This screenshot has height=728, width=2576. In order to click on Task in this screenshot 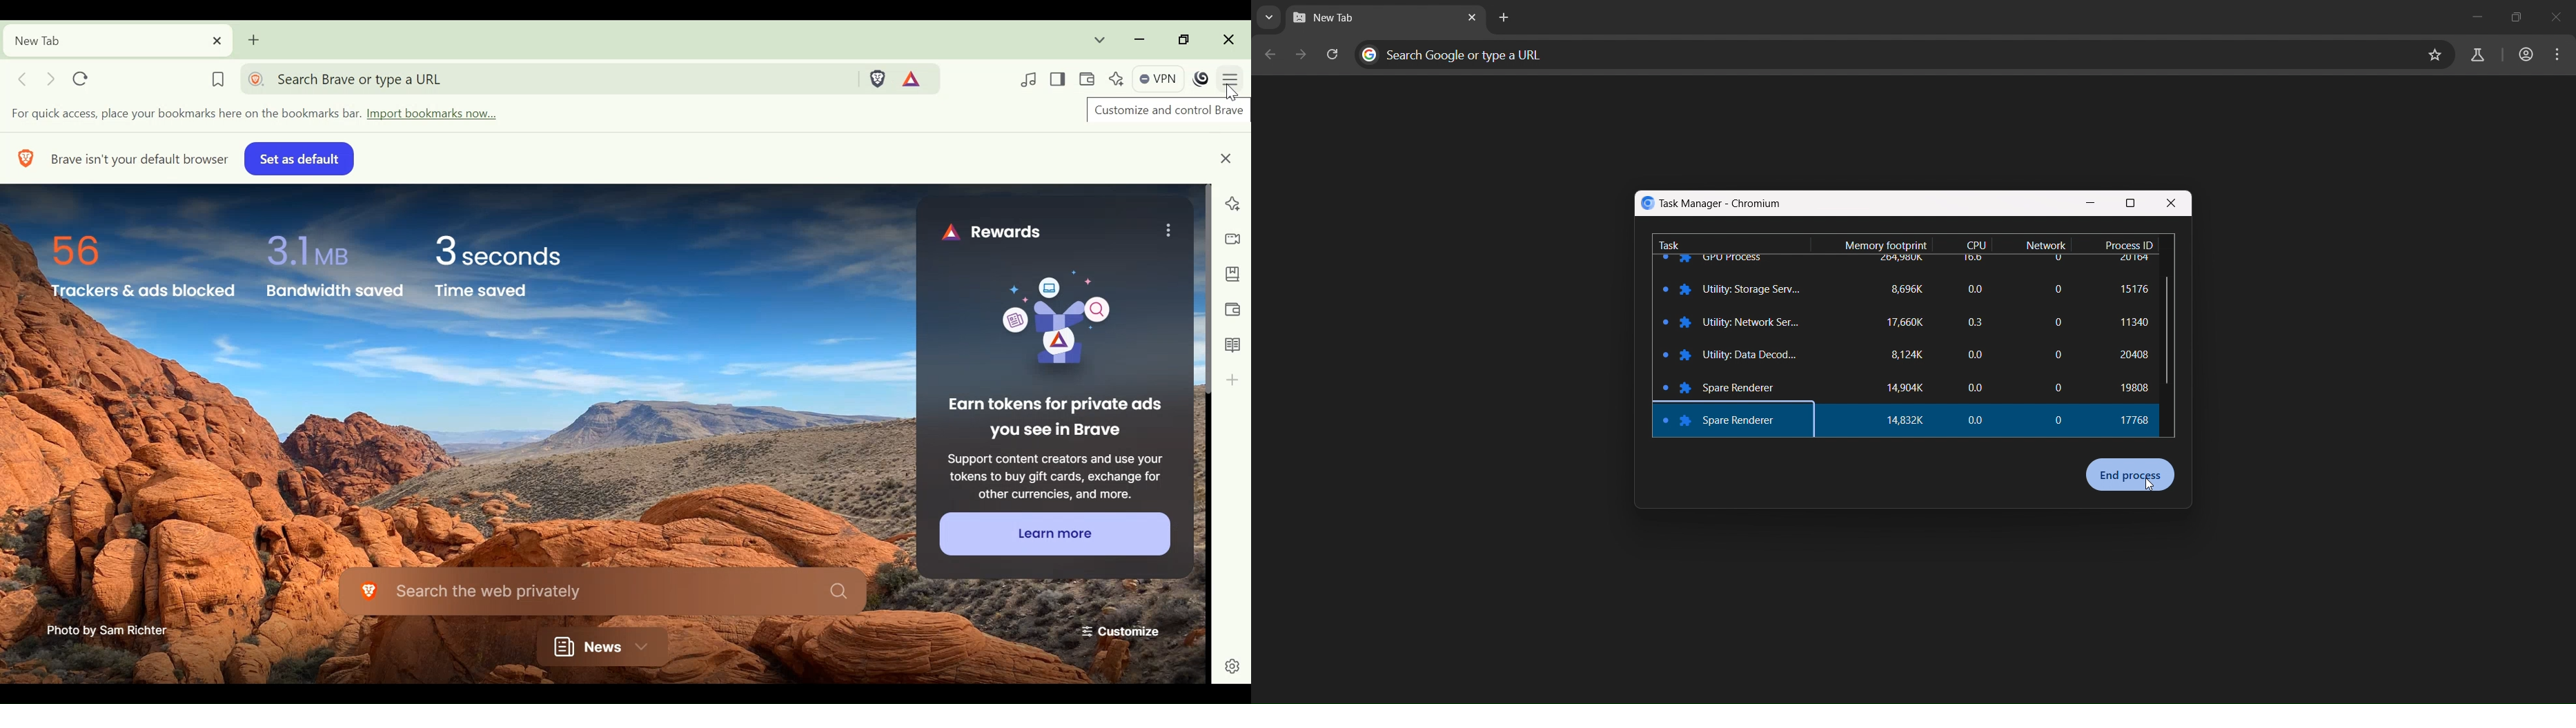, I will do `click(1671, 242)`.